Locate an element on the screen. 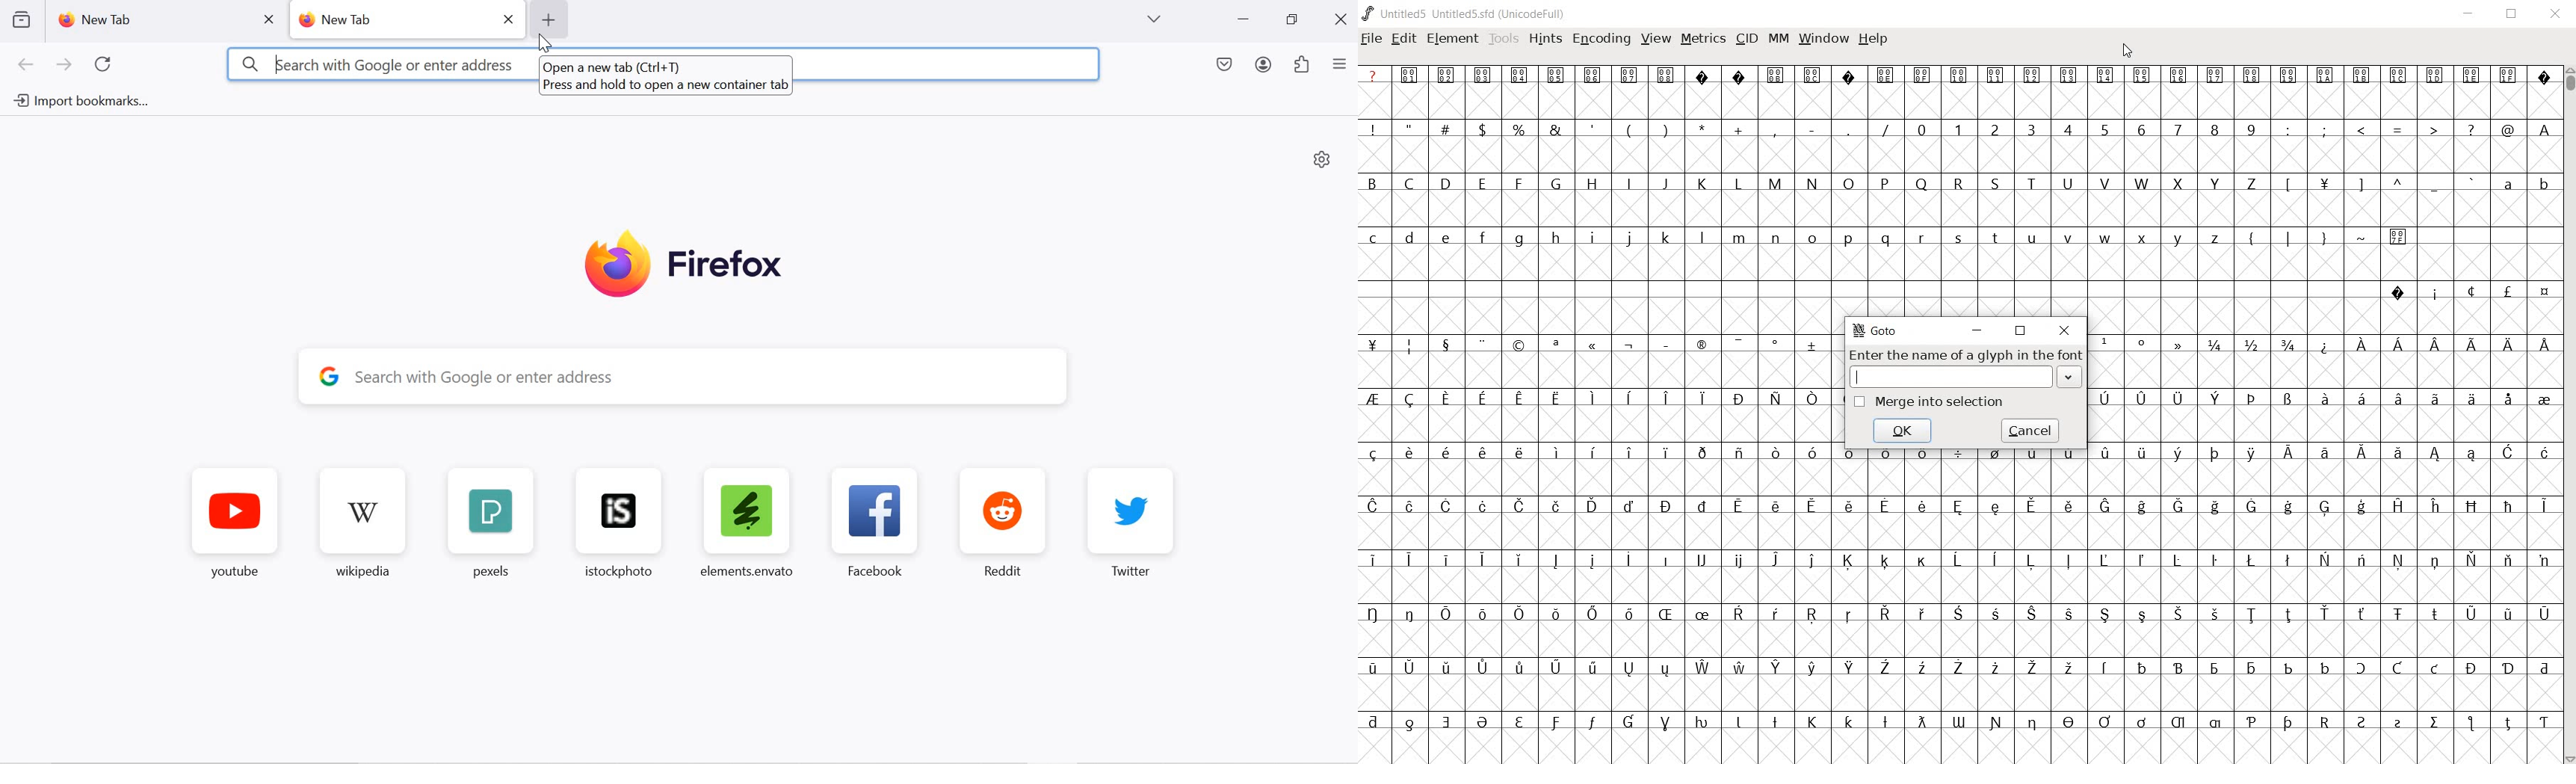 The image size is (2576, 784). Symbol is located at coordinates (1446, 506).